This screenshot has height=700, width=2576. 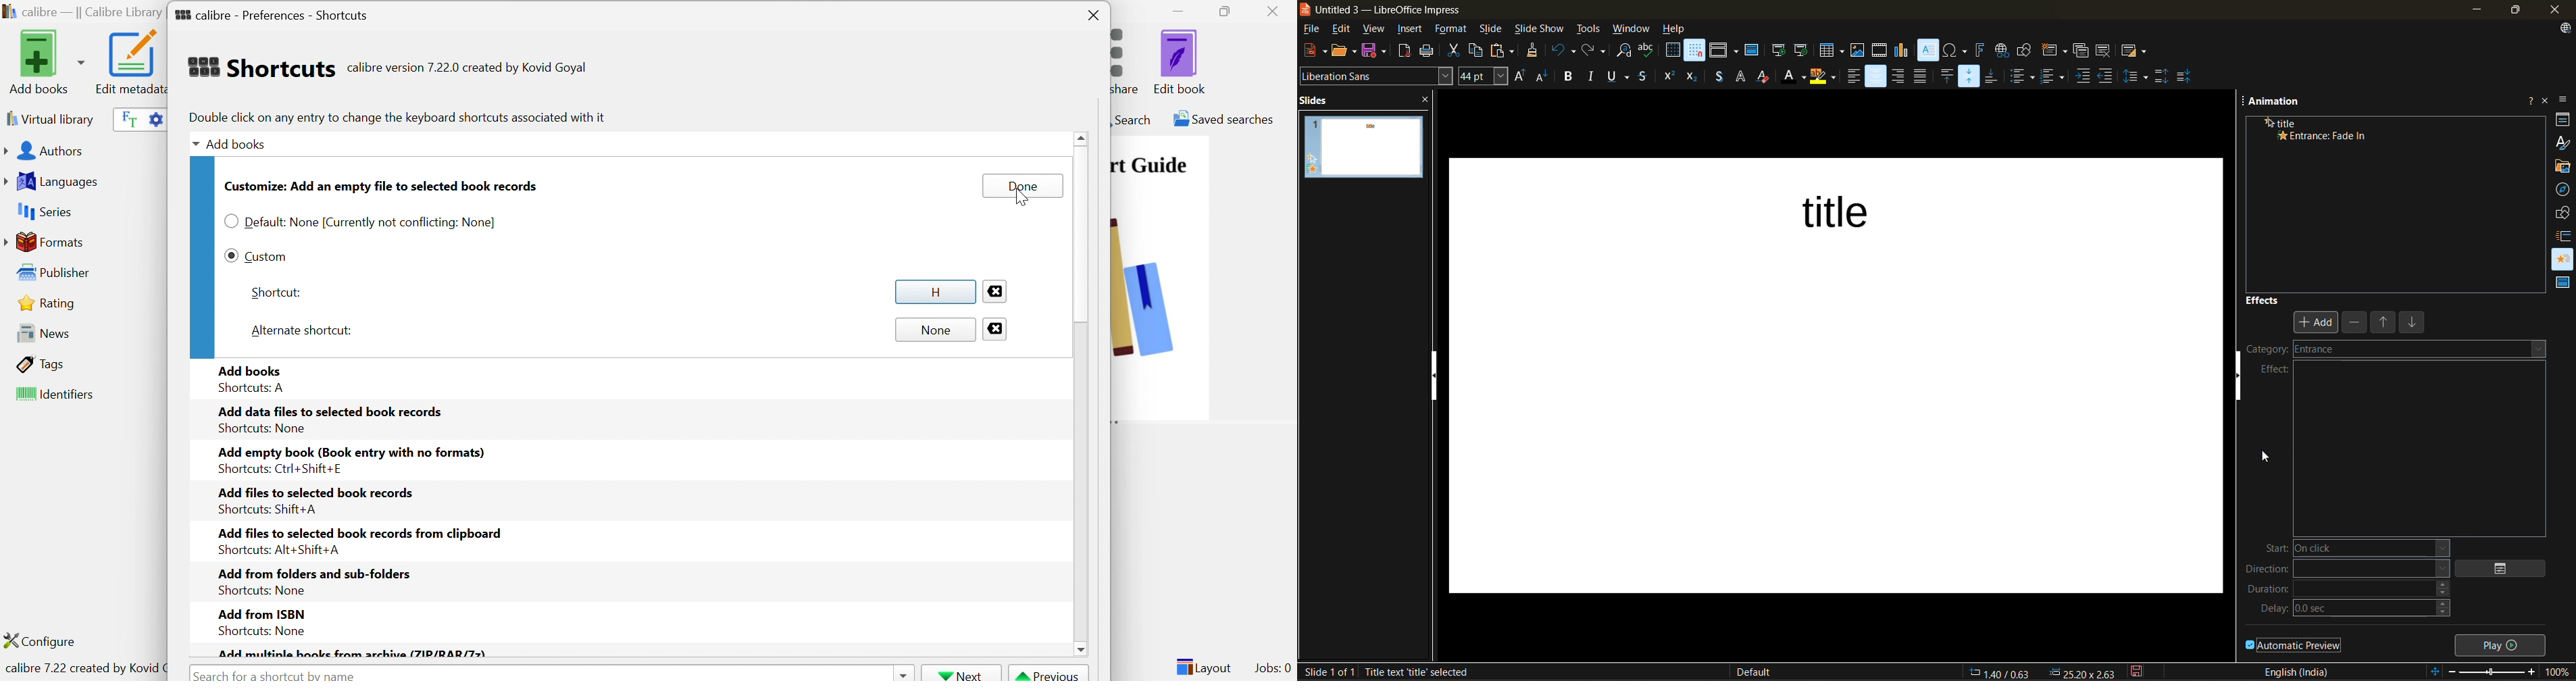 I want to click on align bottom, so click(x=1993, y=75).